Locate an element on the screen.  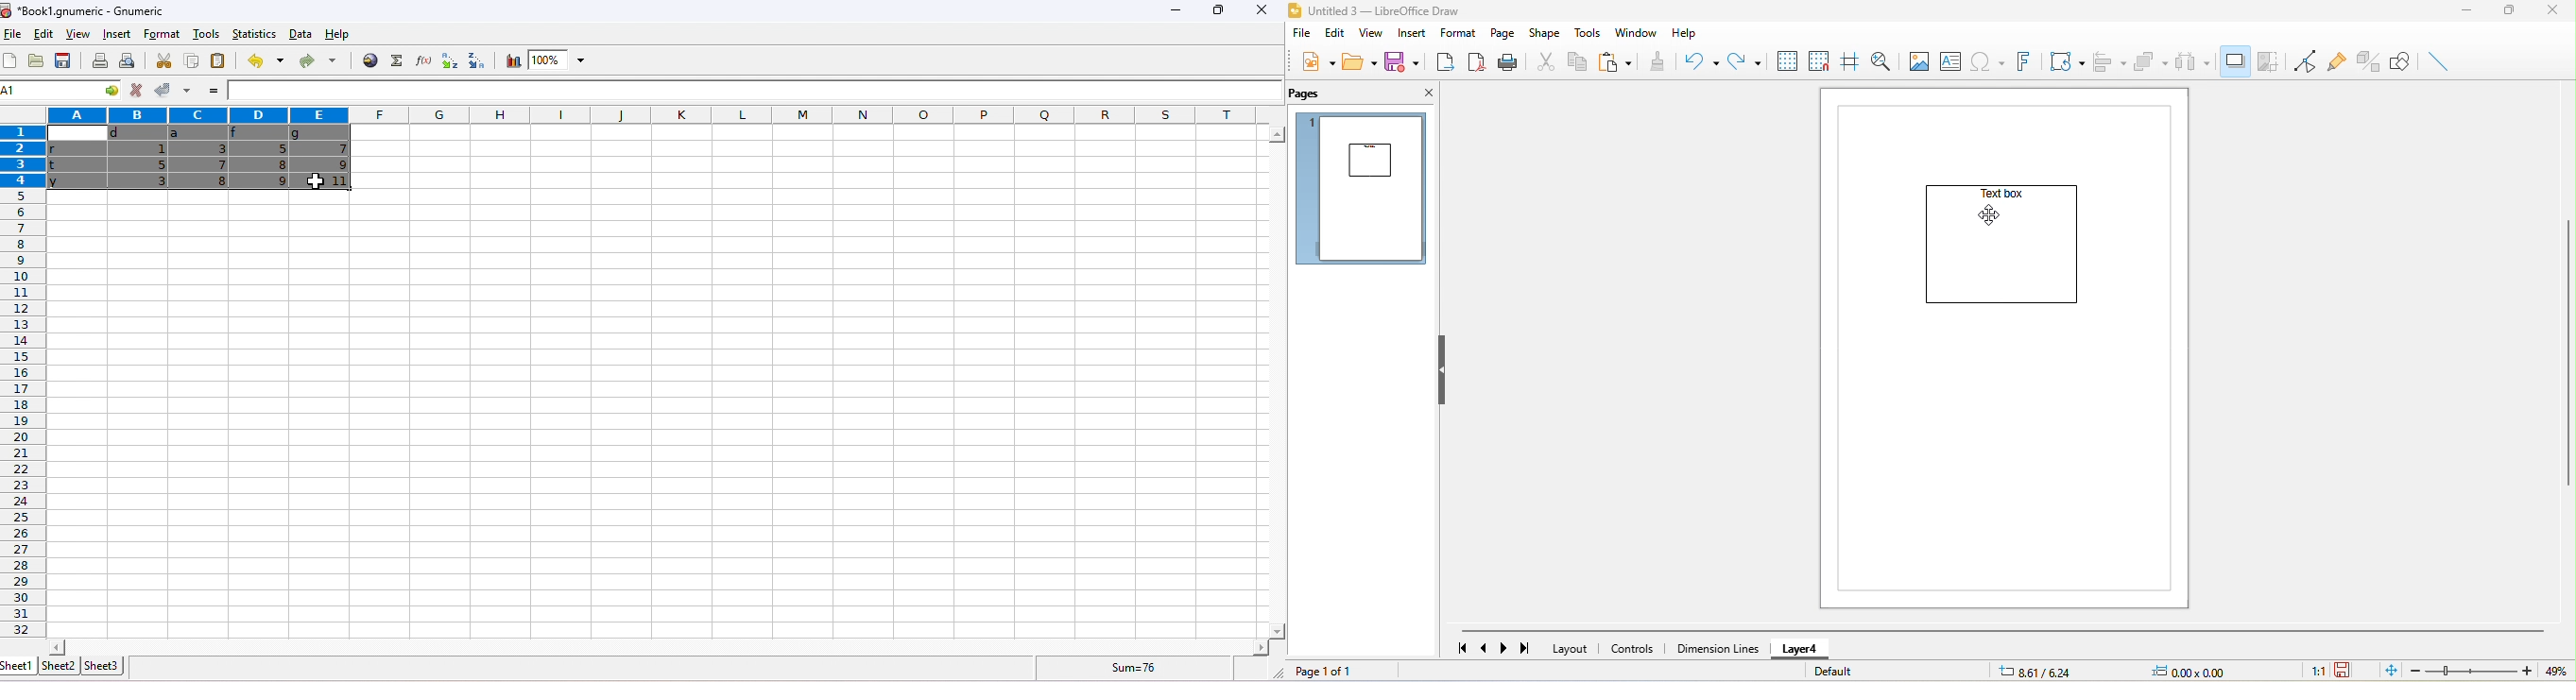
reject is located at coordinates (135, 91).